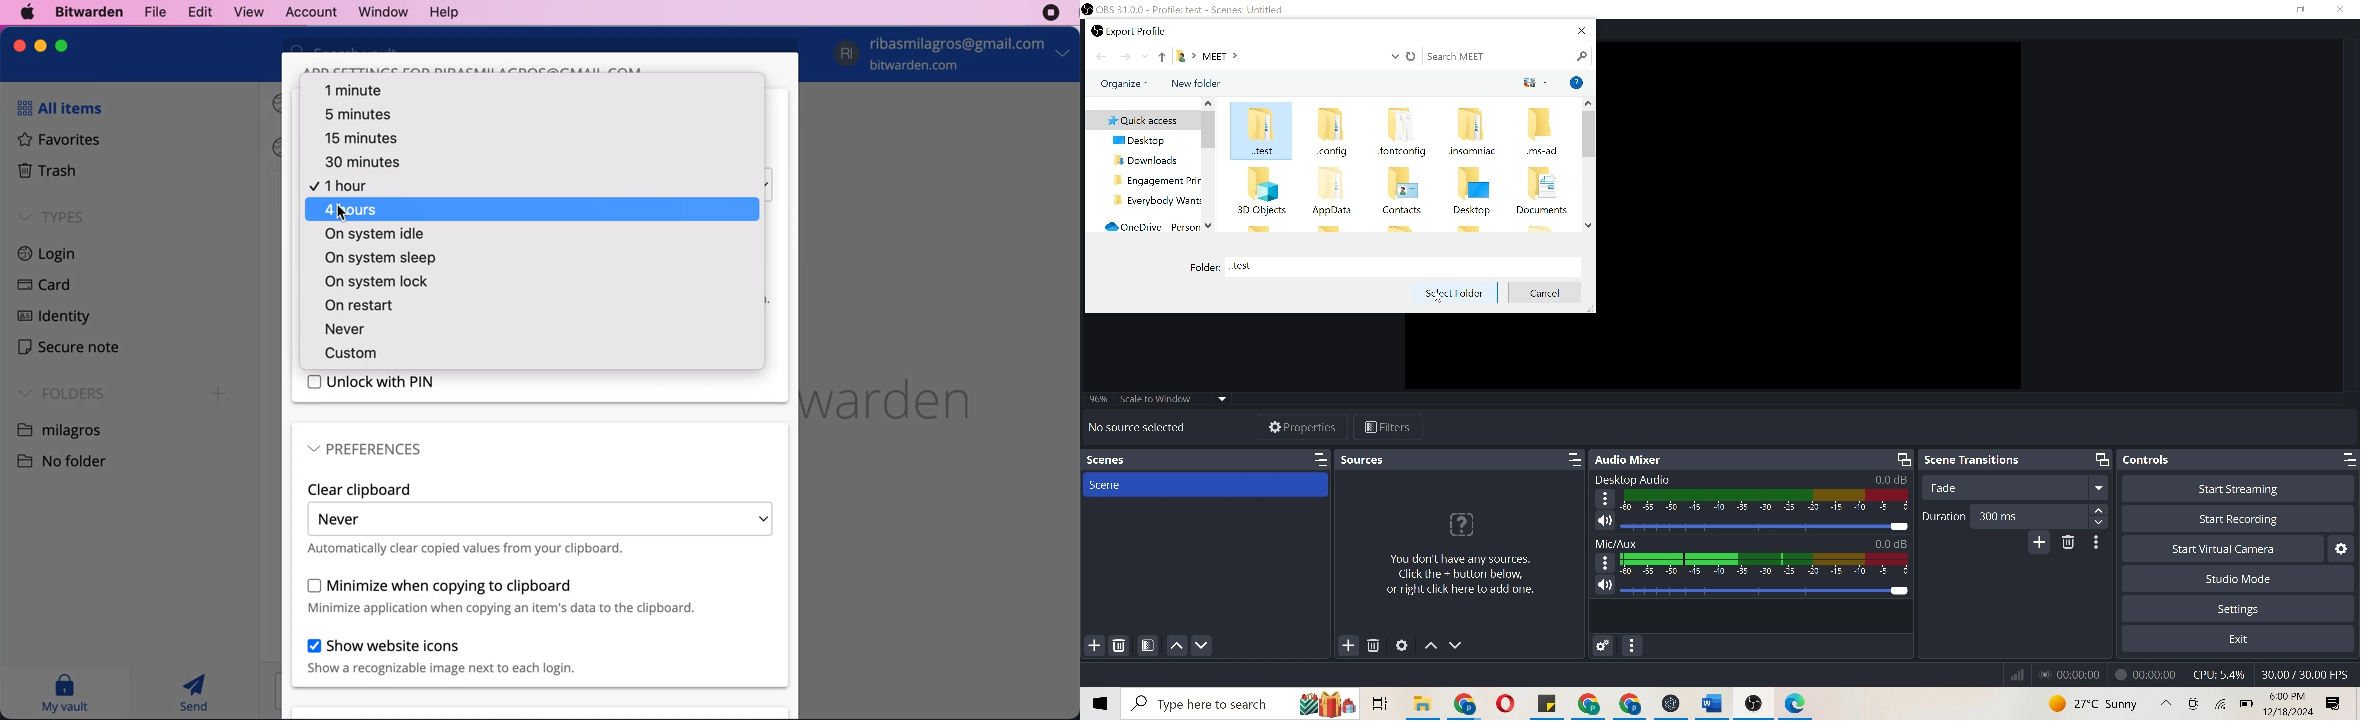 Image resolution: width=2380 pixels, height=728 pixels. I want to click on maximize, so click(1564, 459).